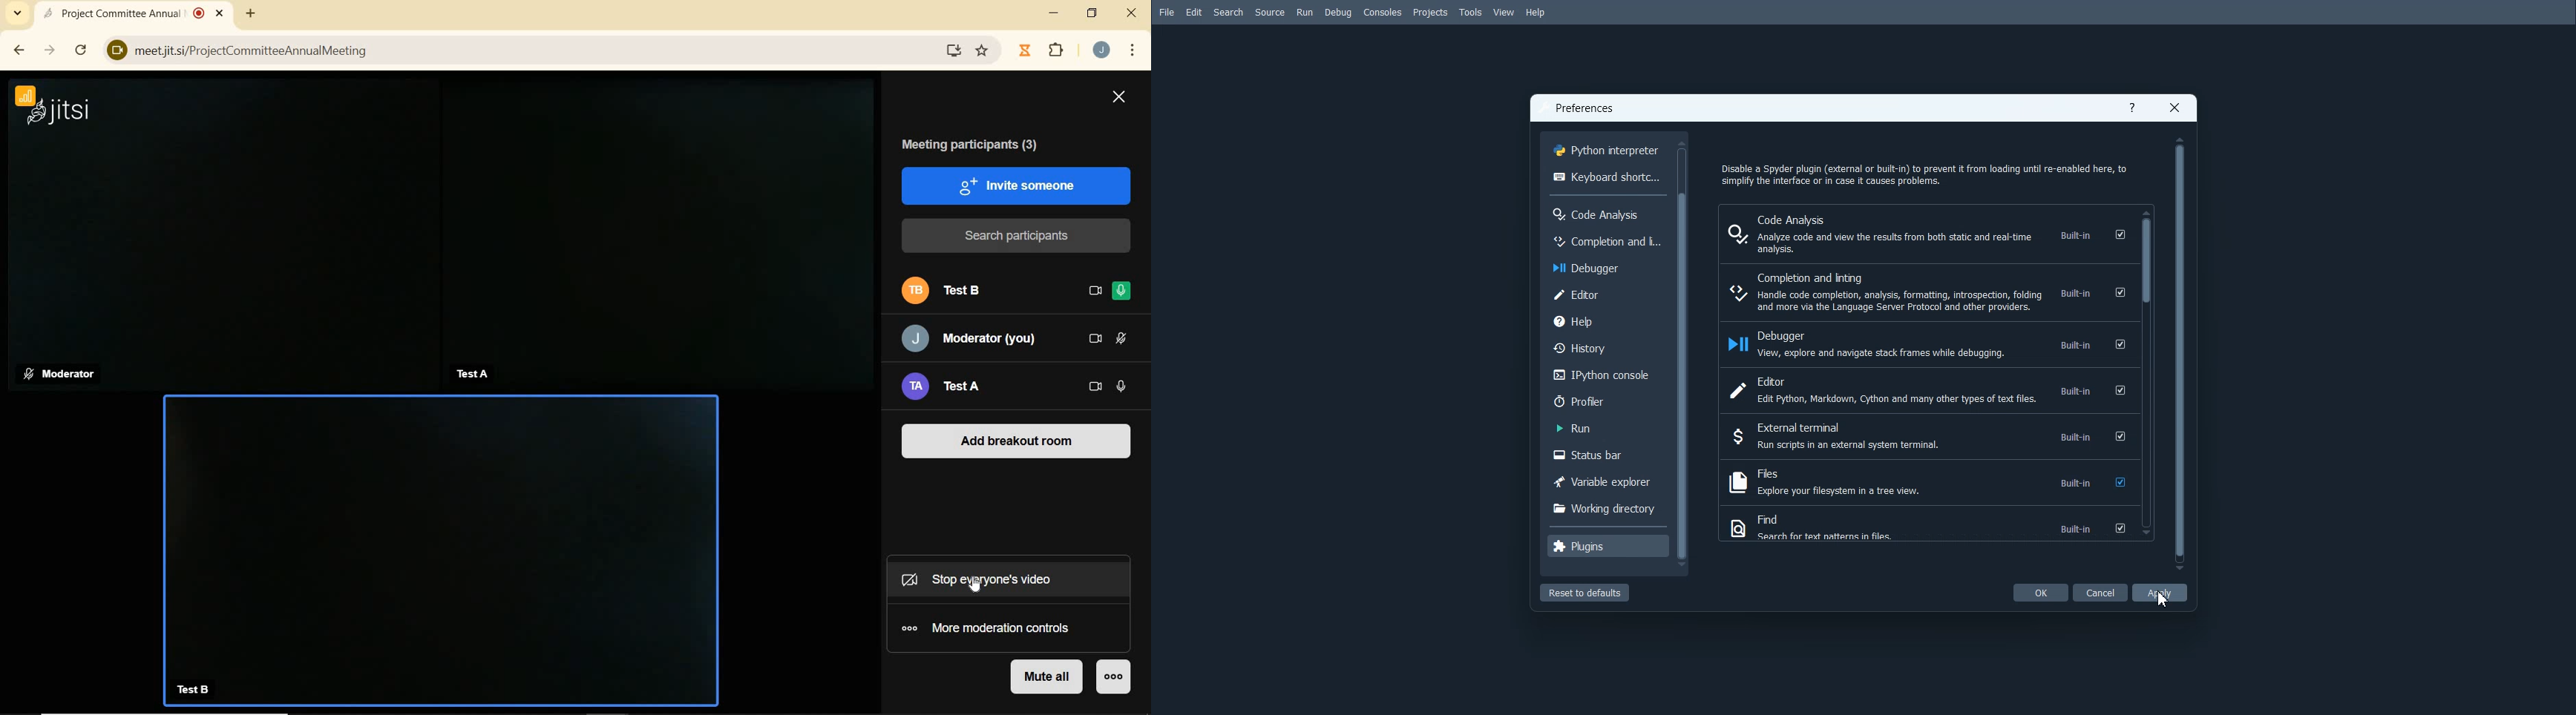  What do you see at coordinates (1607, 545) in the screenshot?
I see `Plugins` at bounding box center [1607, 545].